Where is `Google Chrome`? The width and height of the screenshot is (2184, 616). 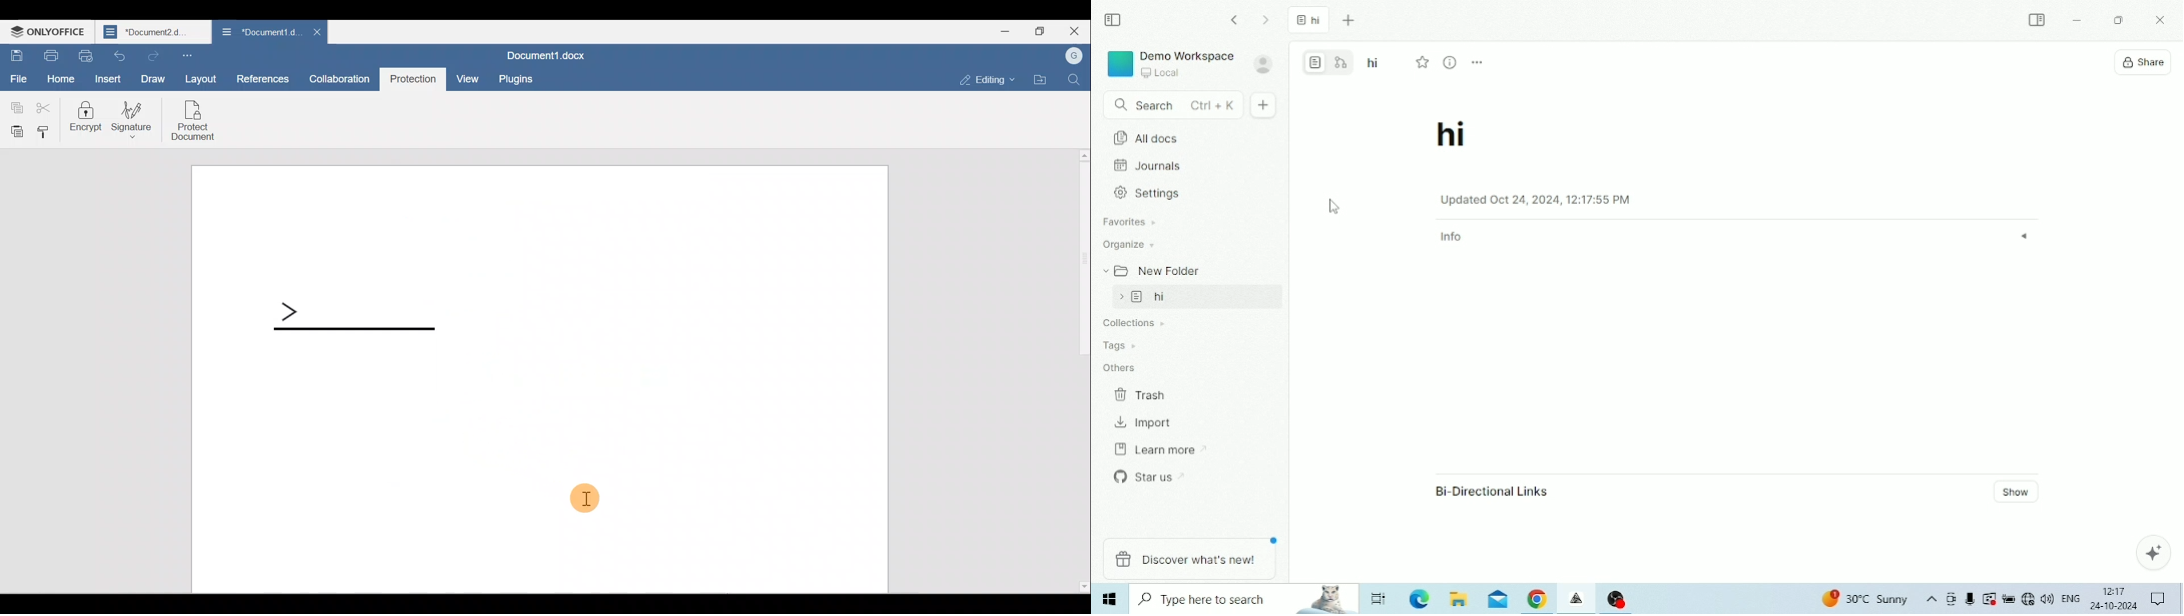 Google Chrome is located at coordinates (1537, 600).